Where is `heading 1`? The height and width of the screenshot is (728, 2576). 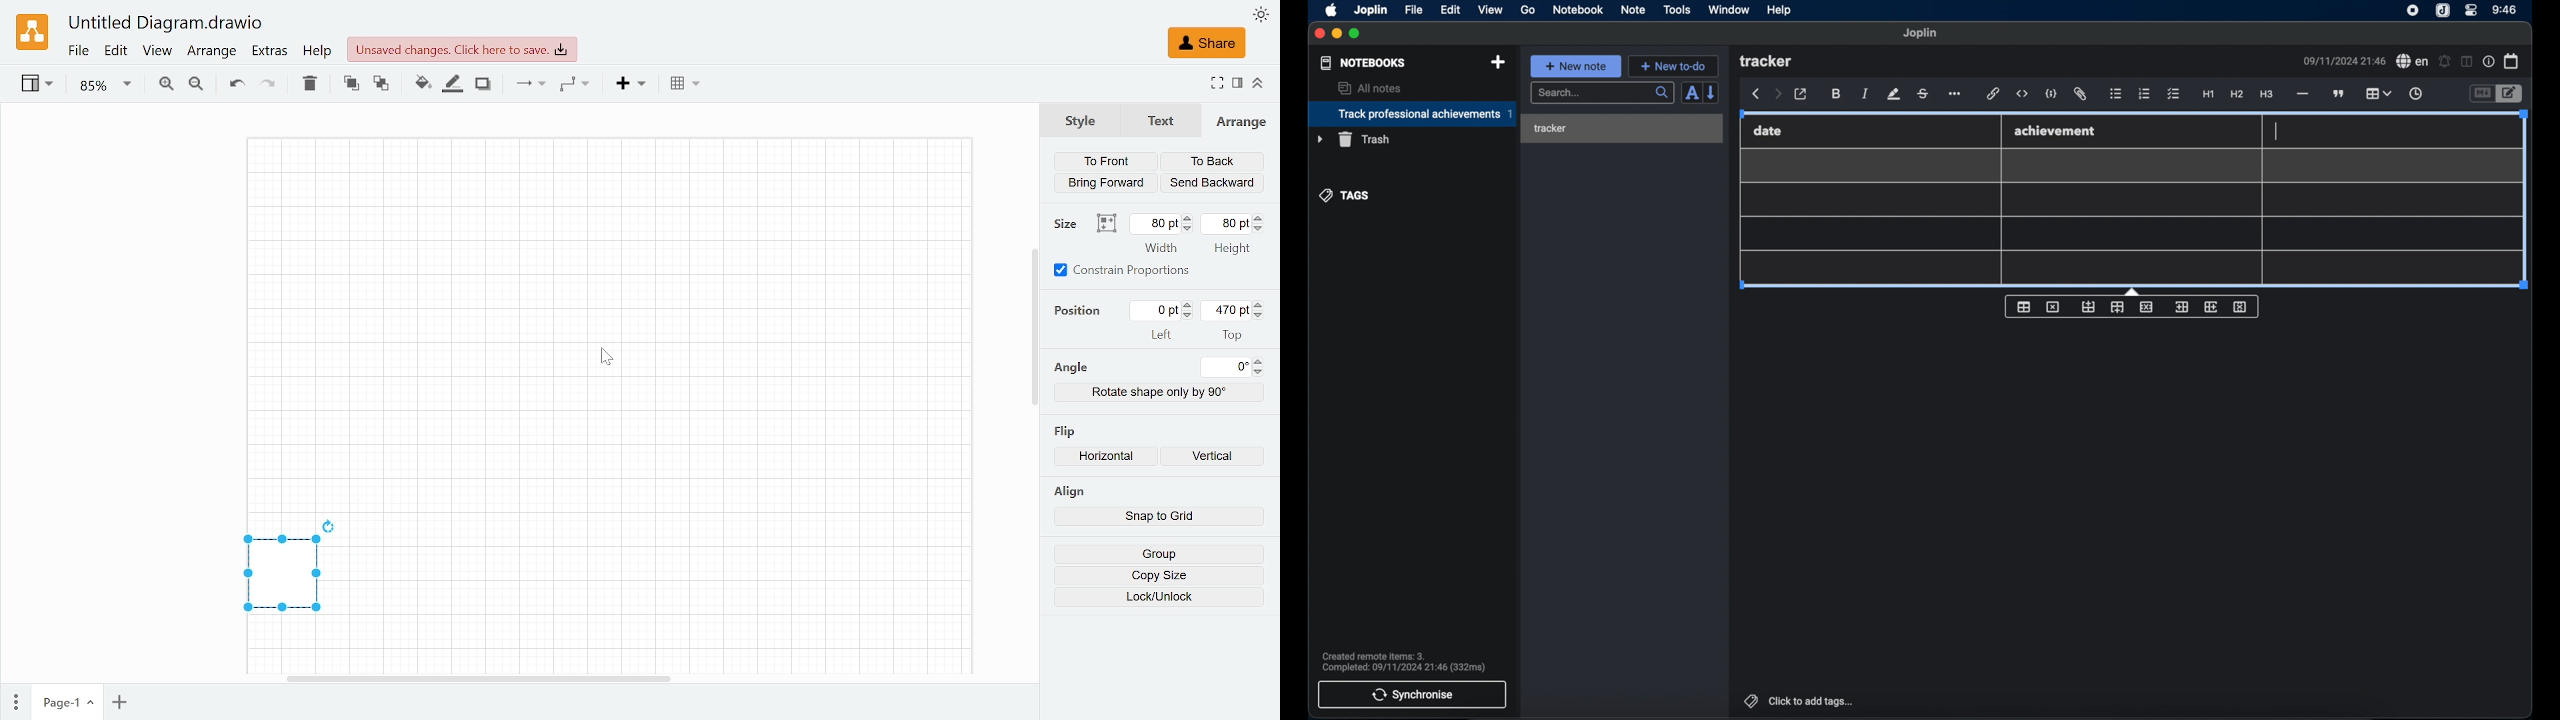
heading 1 is located at coordinates (2208, 95).